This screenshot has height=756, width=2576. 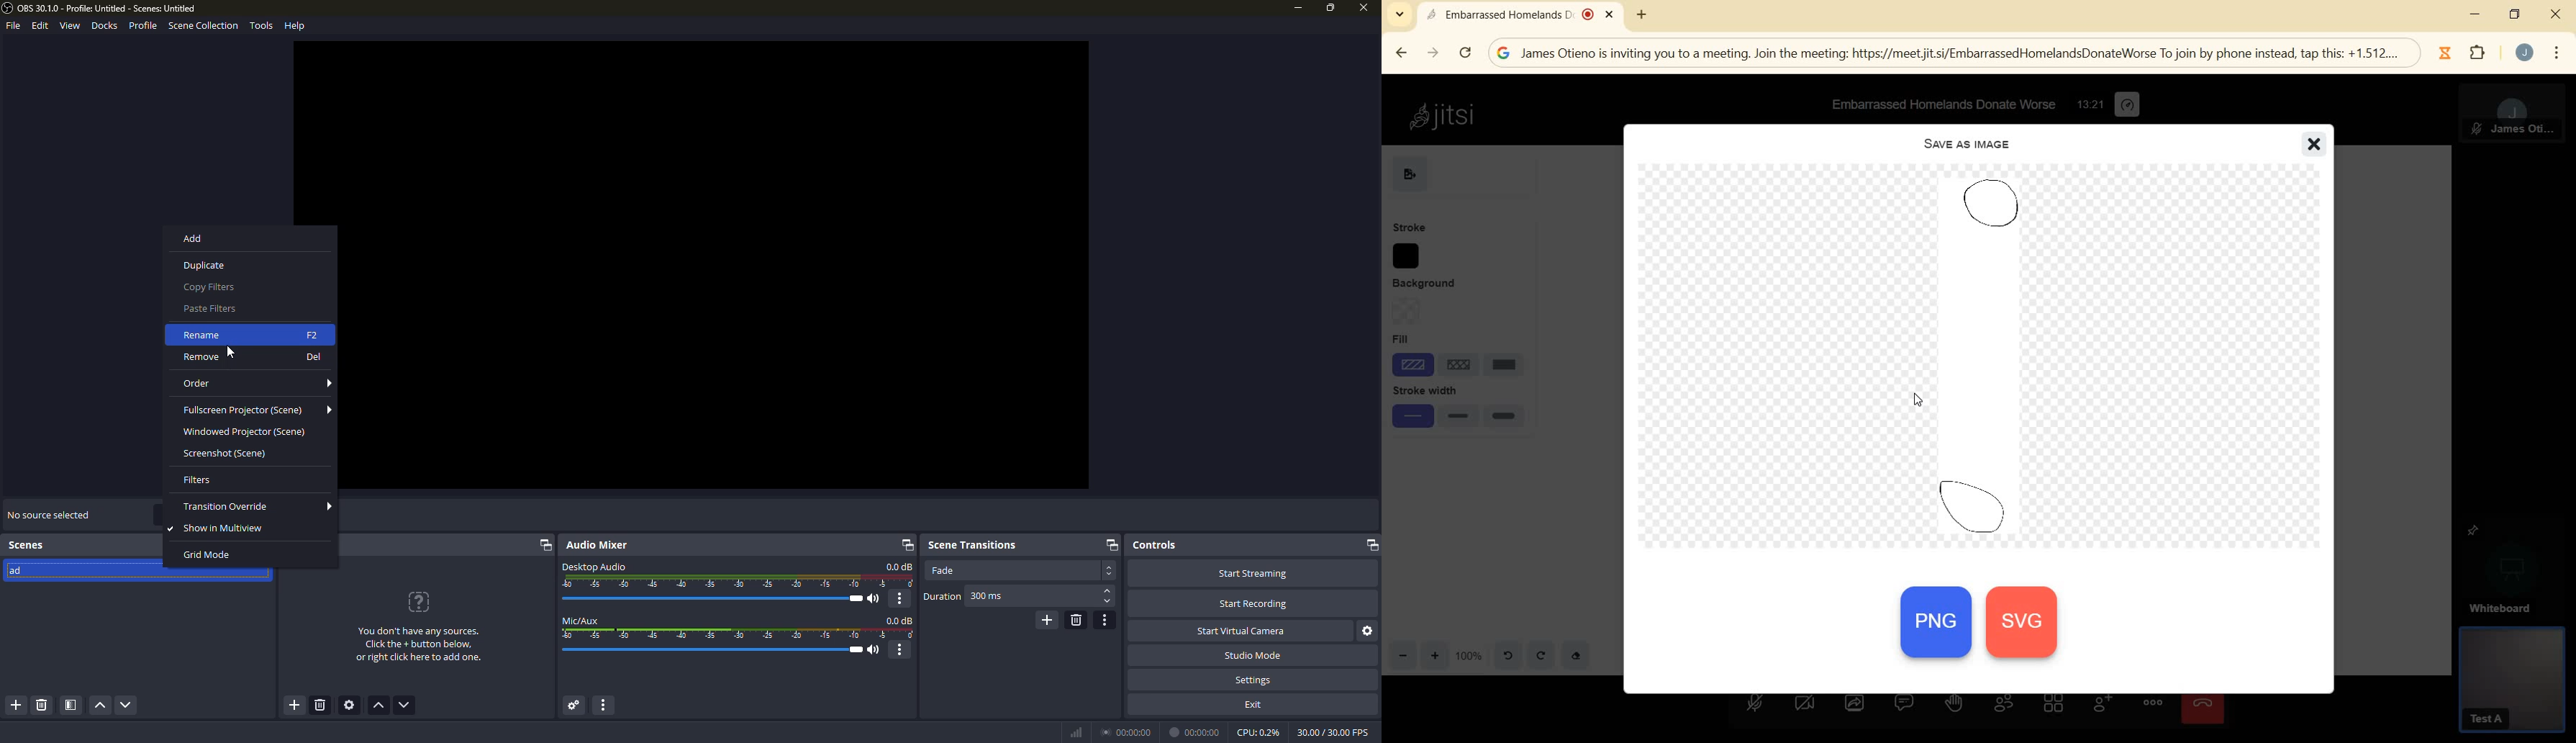 I want to click on Screenshot (Scene), so click(x=250, y=456).